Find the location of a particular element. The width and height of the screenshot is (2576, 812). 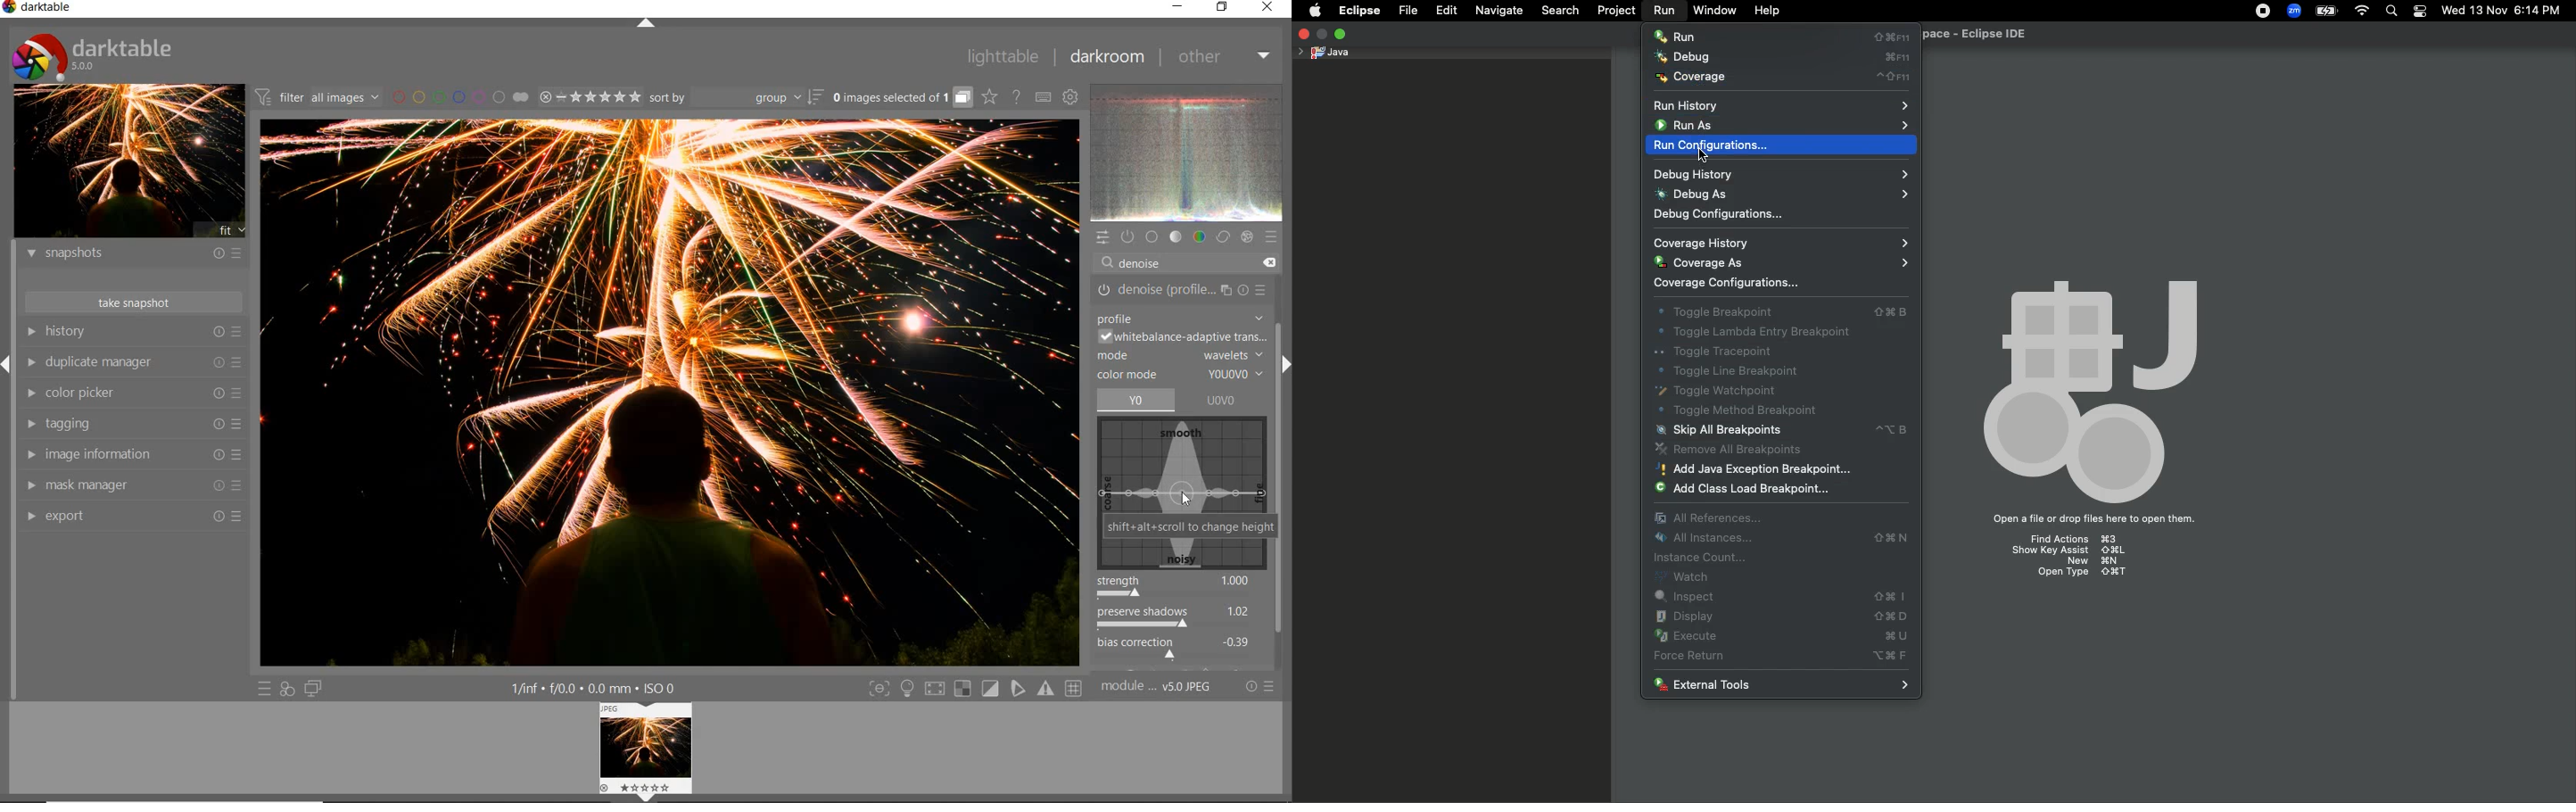

correct is located at coordinates (1223, 238).